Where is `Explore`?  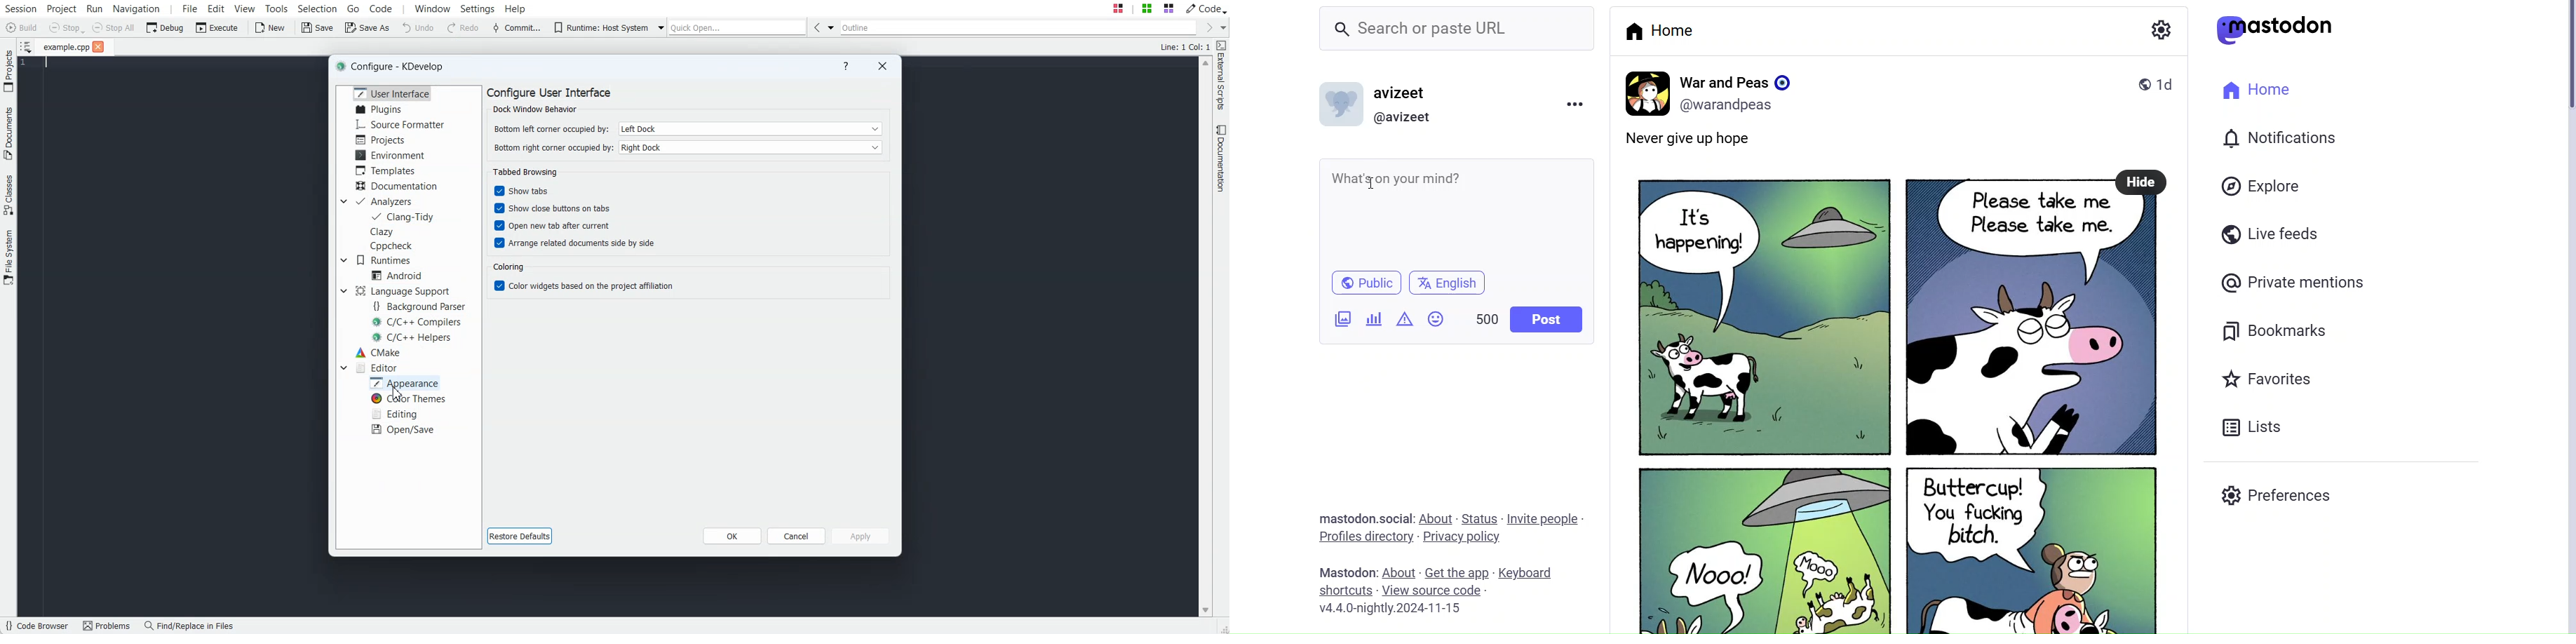 Explore is located at coordinates (2260, 186).